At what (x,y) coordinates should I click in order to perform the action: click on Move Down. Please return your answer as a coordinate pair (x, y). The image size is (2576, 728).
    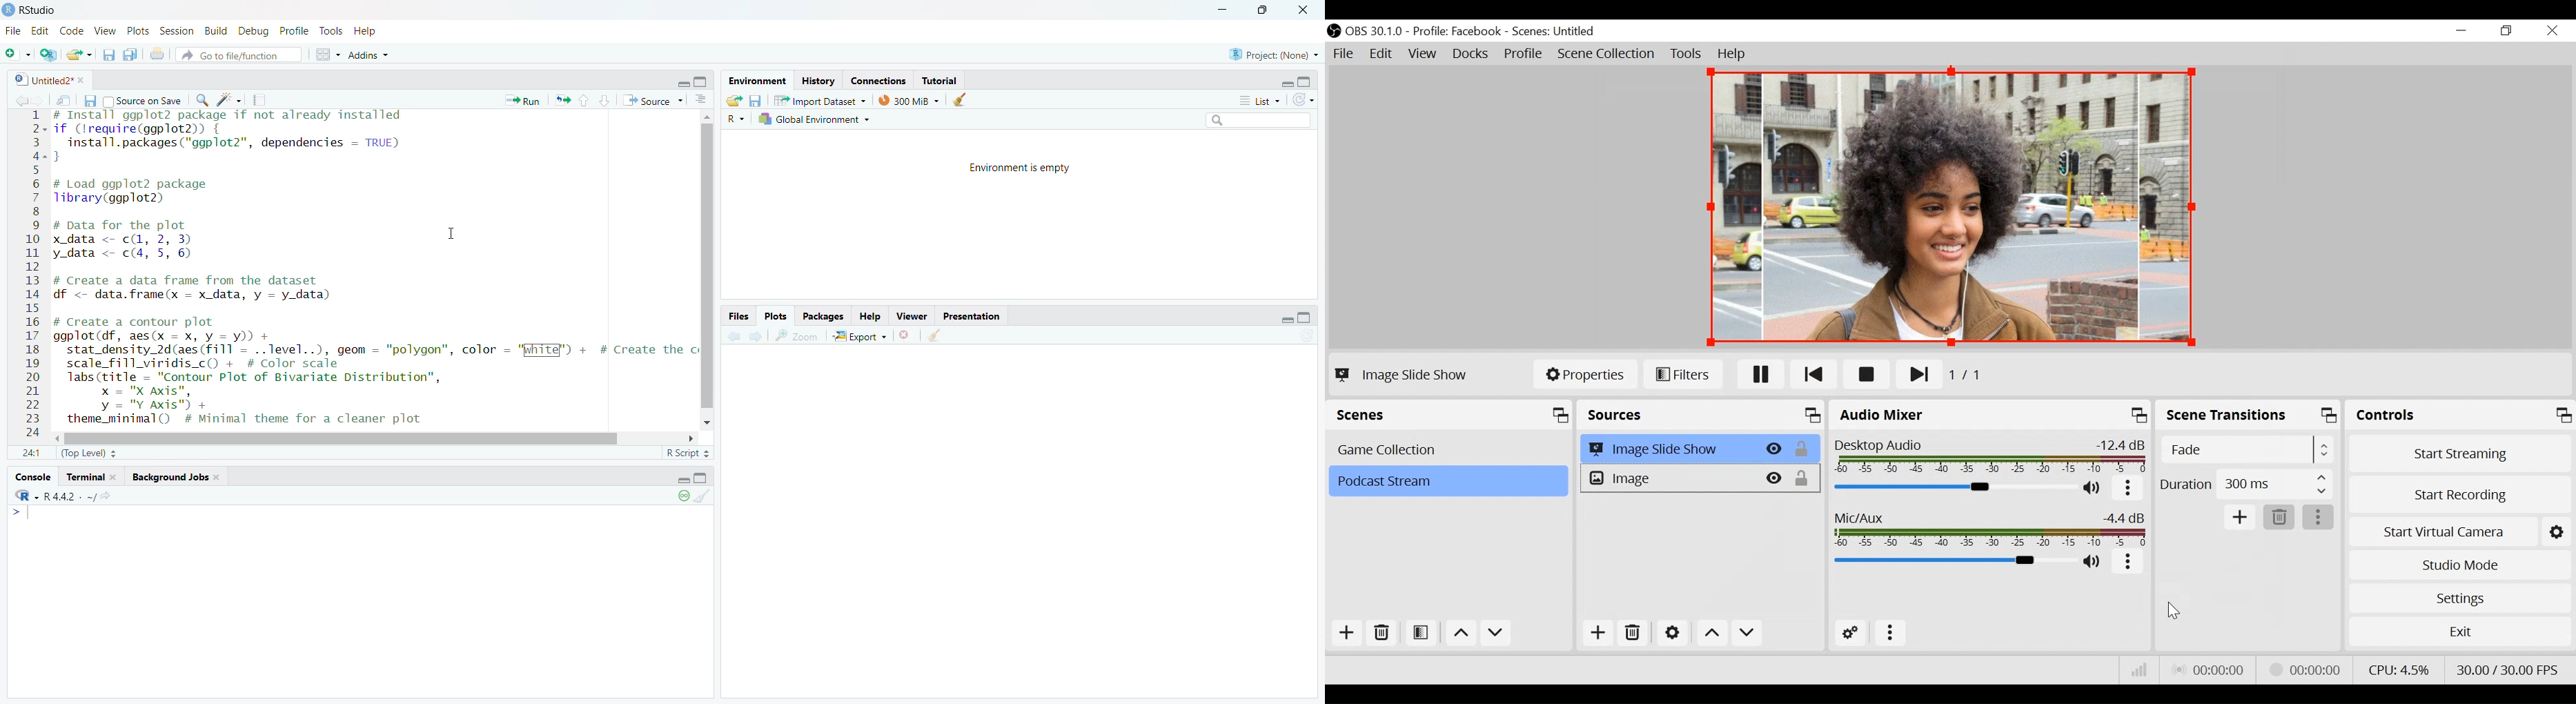
    Looking at the image, I should click on (1496, 635).